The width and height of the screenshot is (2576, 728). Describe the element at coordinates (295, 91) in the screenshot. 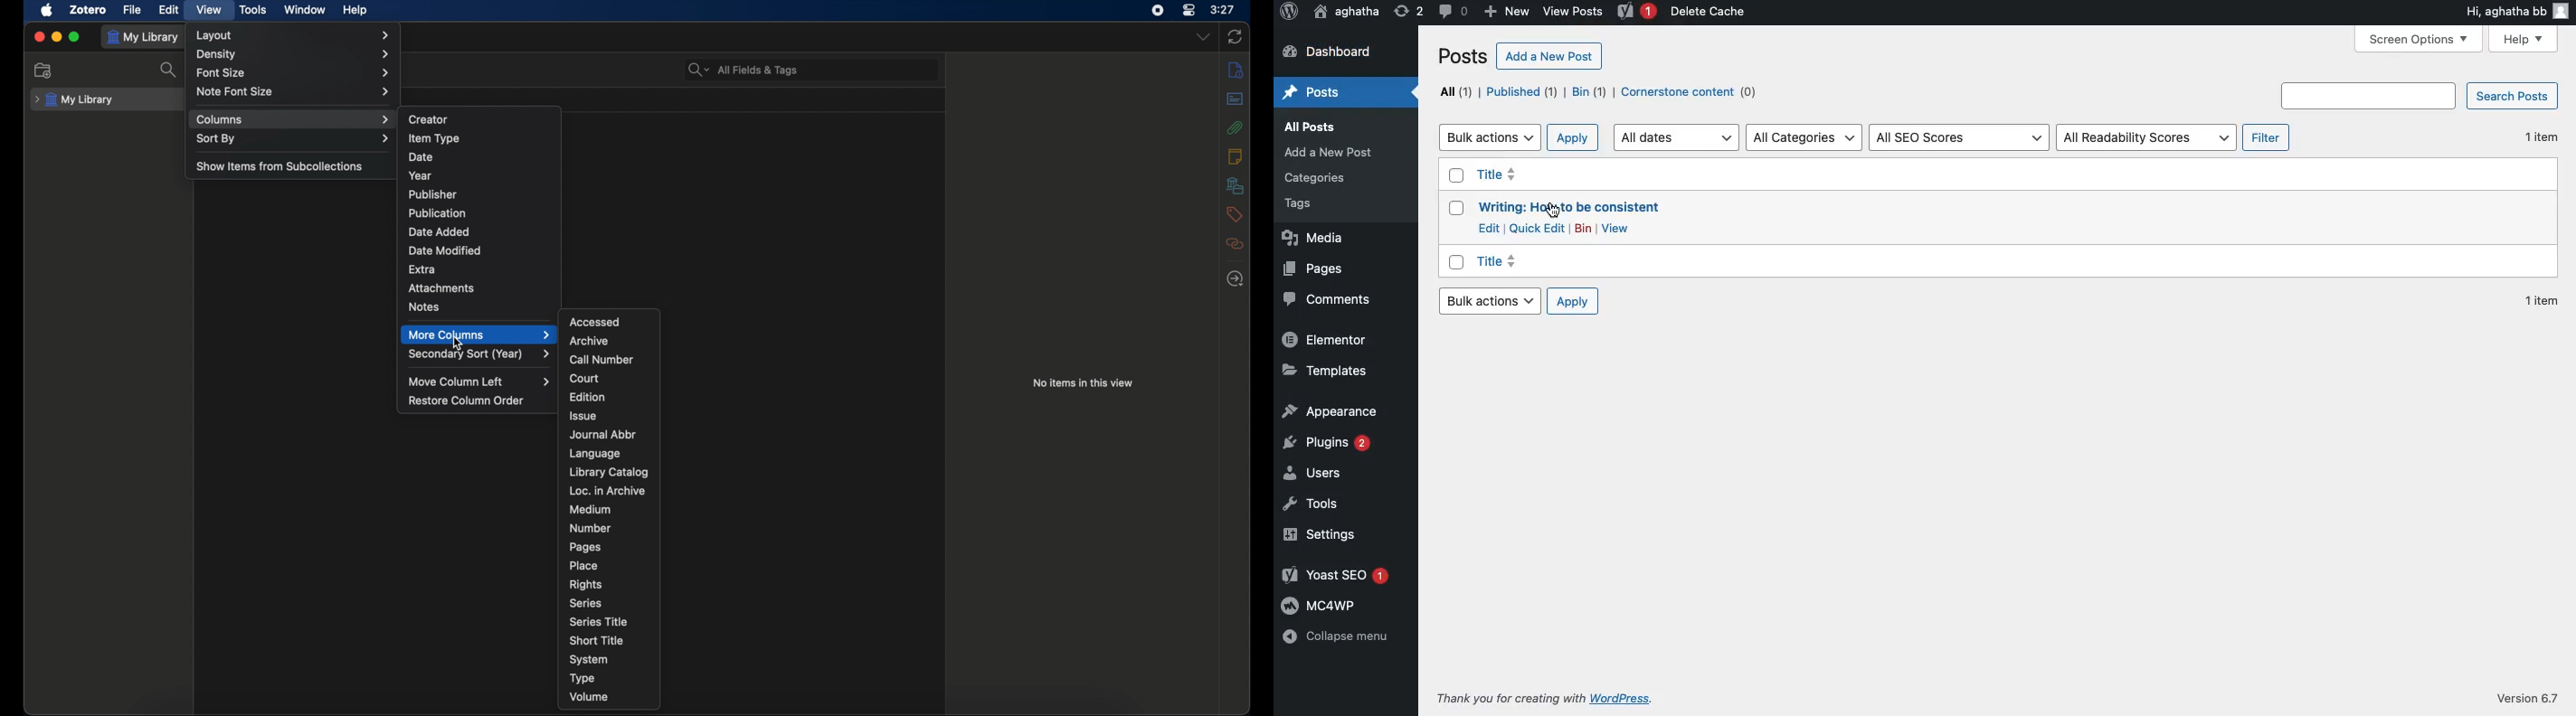

I see `note font size` at that location.